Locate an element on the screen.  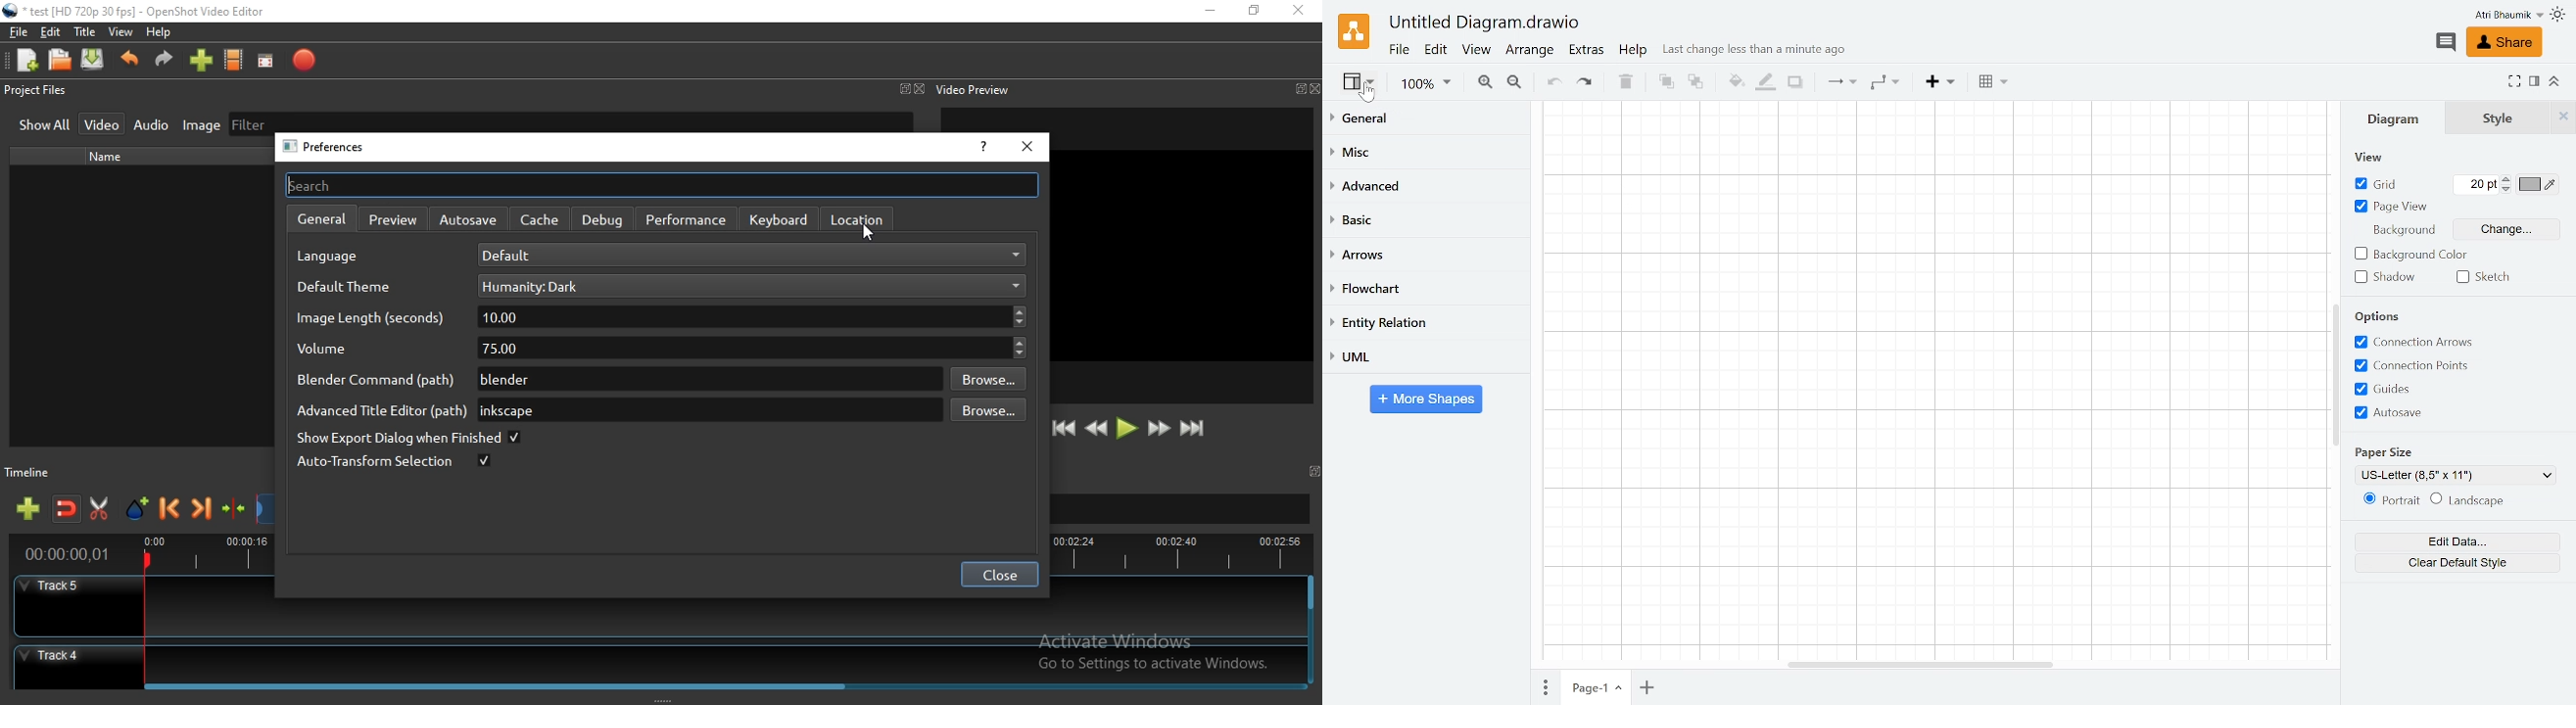
More shapes is located at coordinates (1426, 400).